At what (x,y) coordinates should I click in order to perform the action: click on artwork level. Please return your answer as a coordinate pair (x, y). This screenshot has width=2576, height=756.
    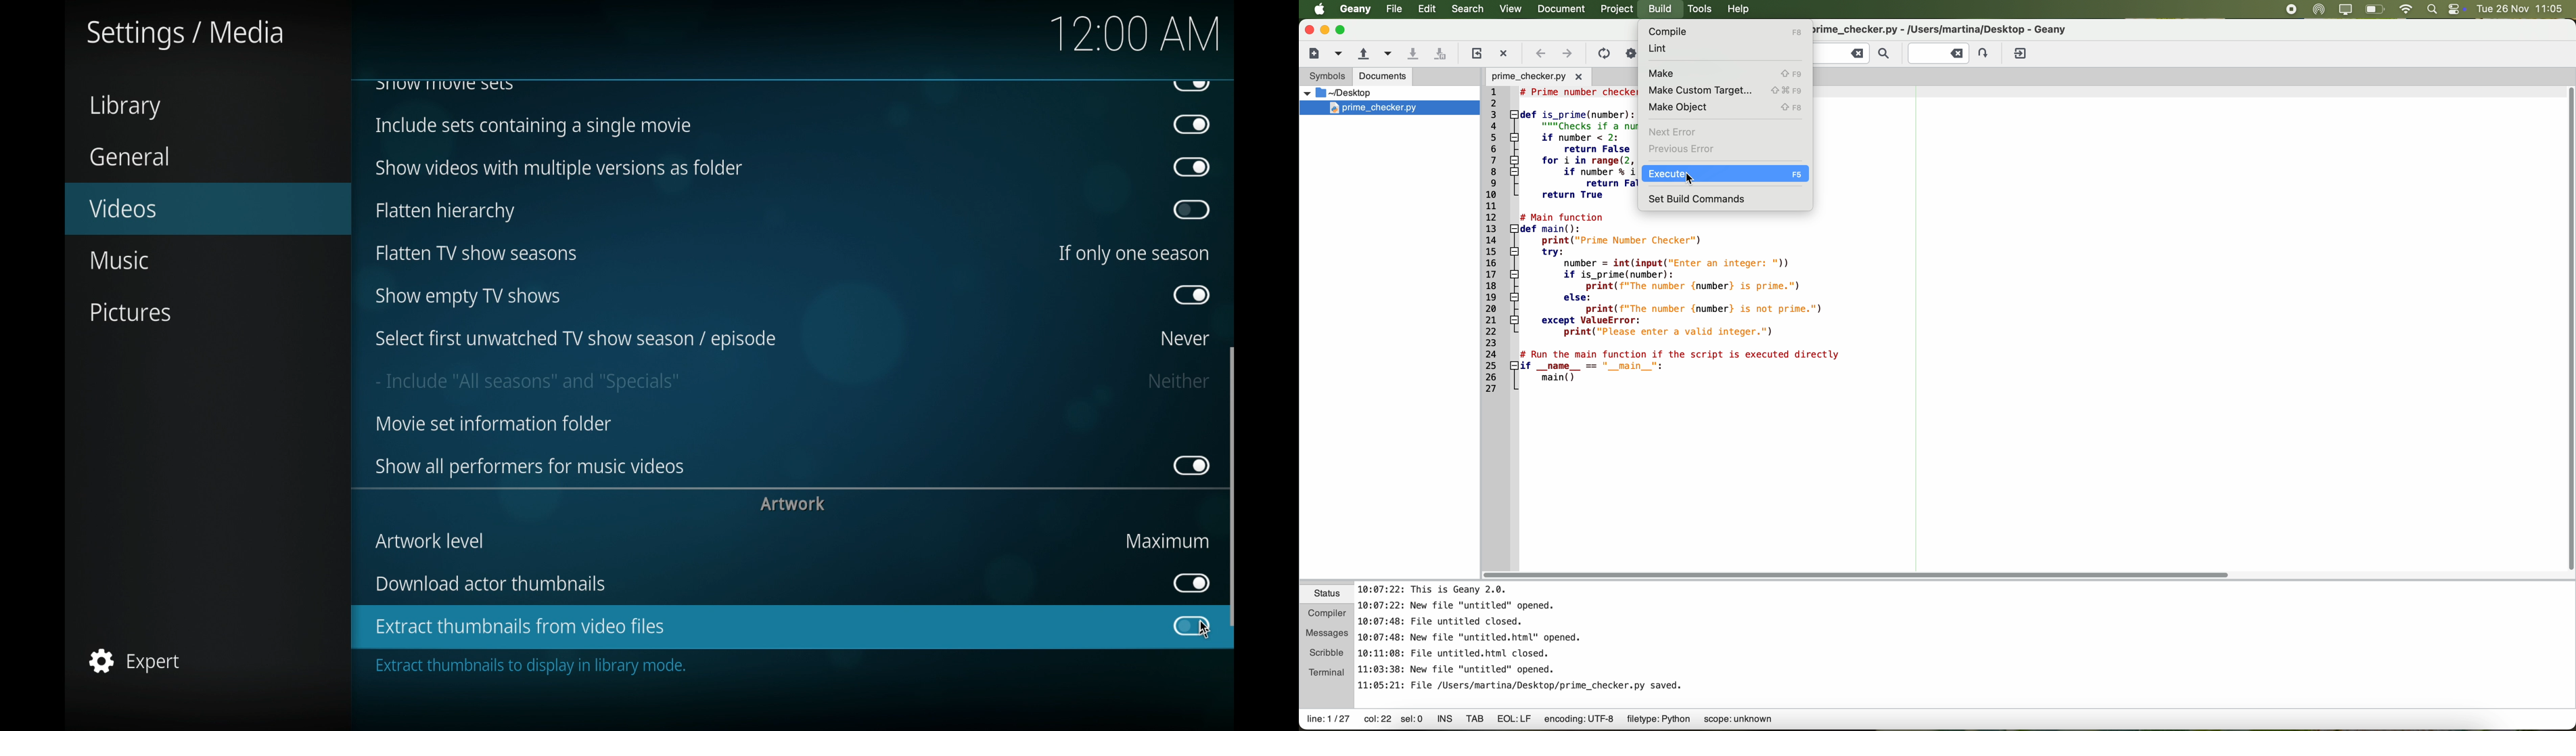
    Looking at the image, I should click on (429, 541).